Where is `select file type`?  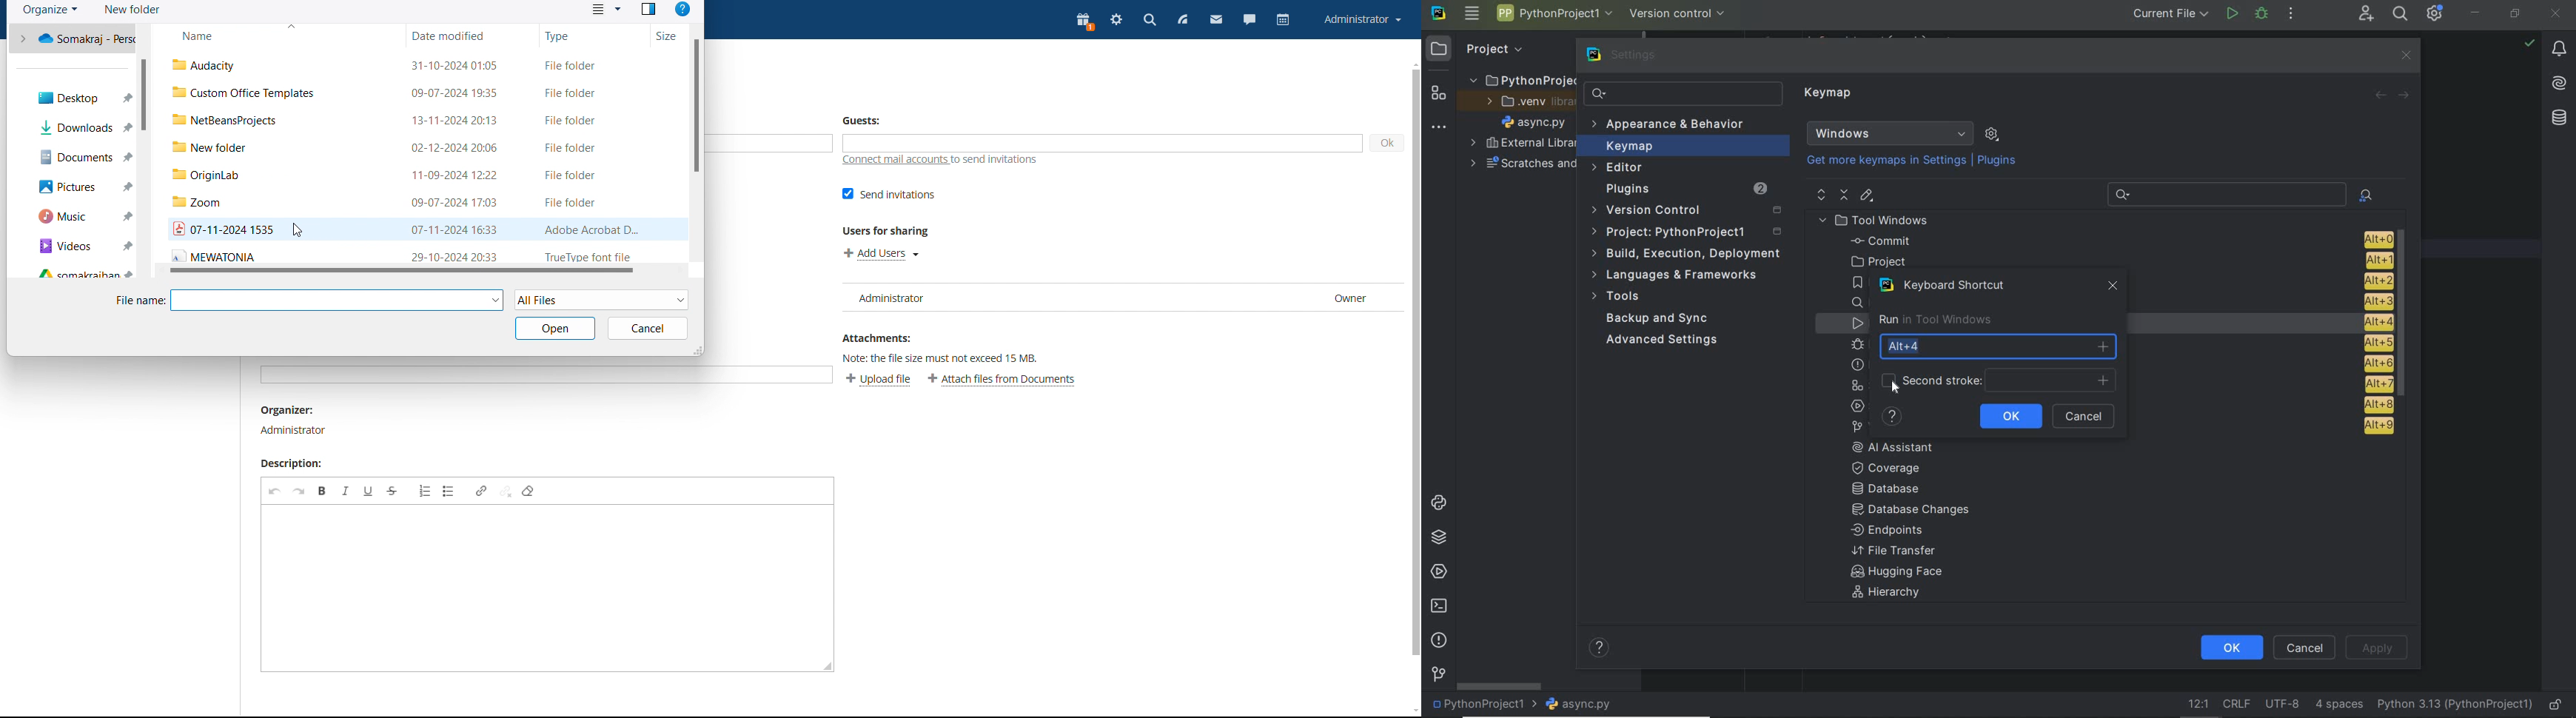 select file type is located at coordinates (600, 299).